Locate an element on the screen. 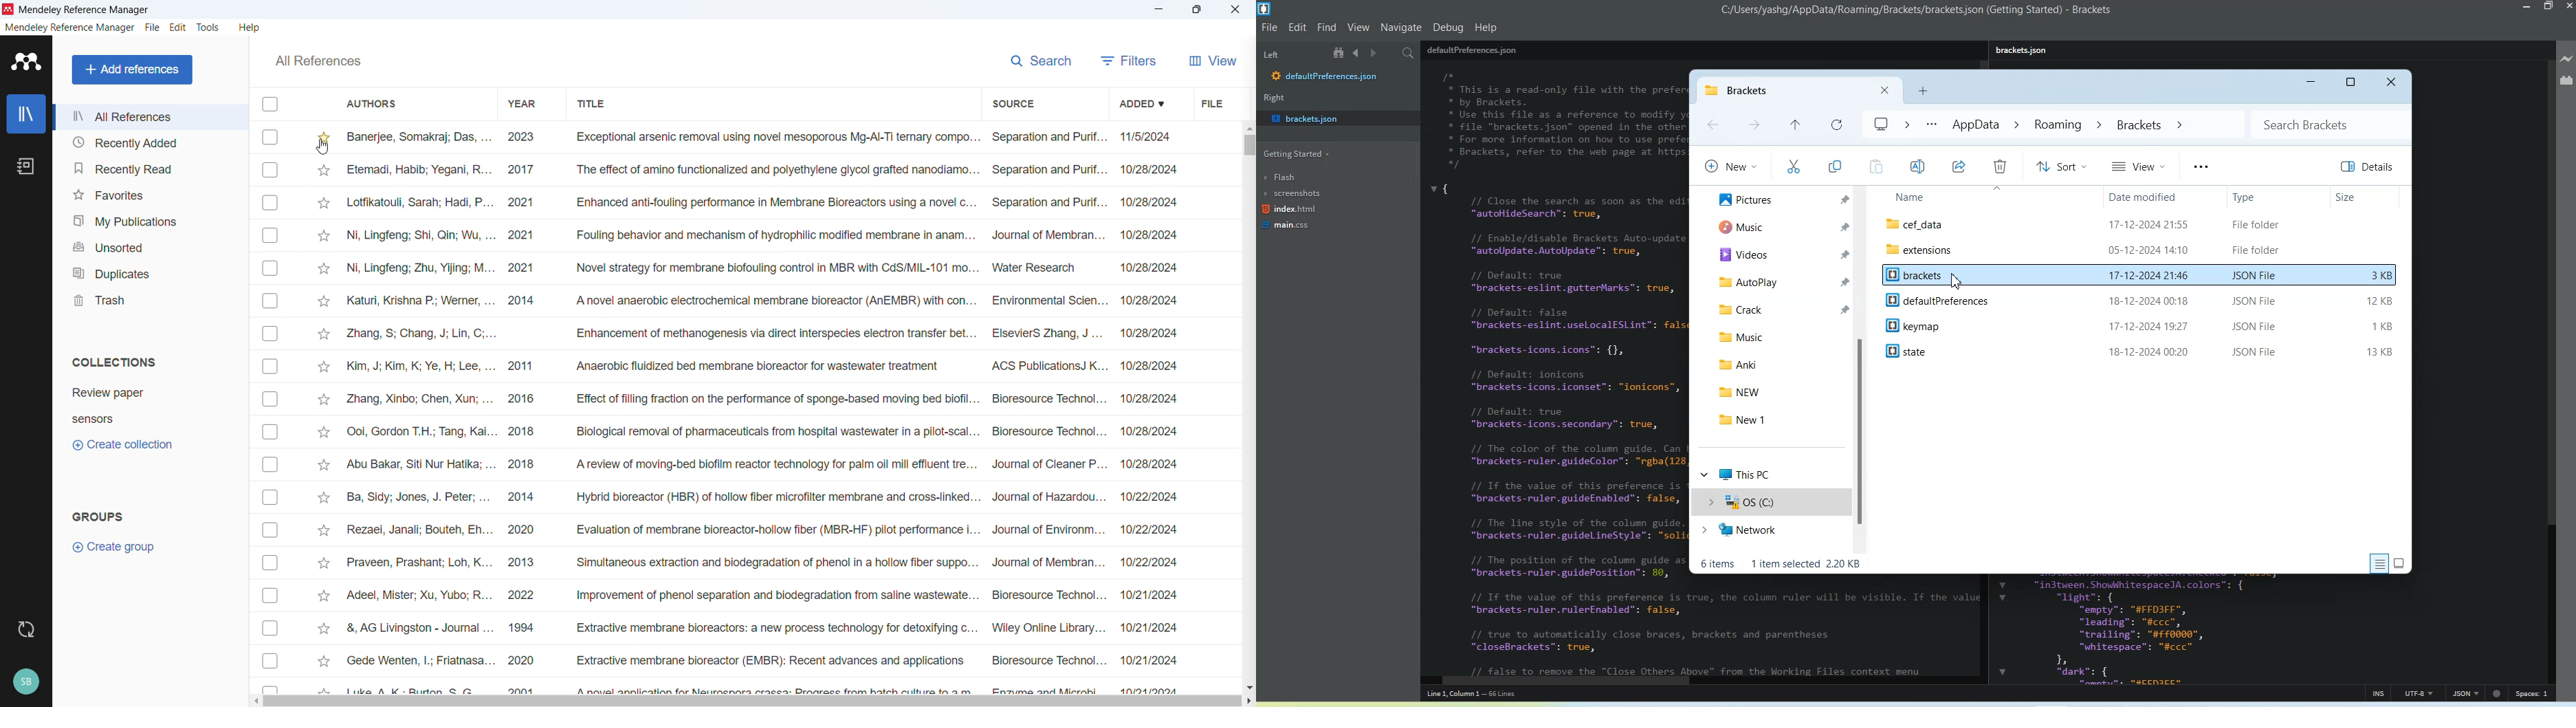 The image size is (2576, 728). filters is located at coordinates (1130, 60).